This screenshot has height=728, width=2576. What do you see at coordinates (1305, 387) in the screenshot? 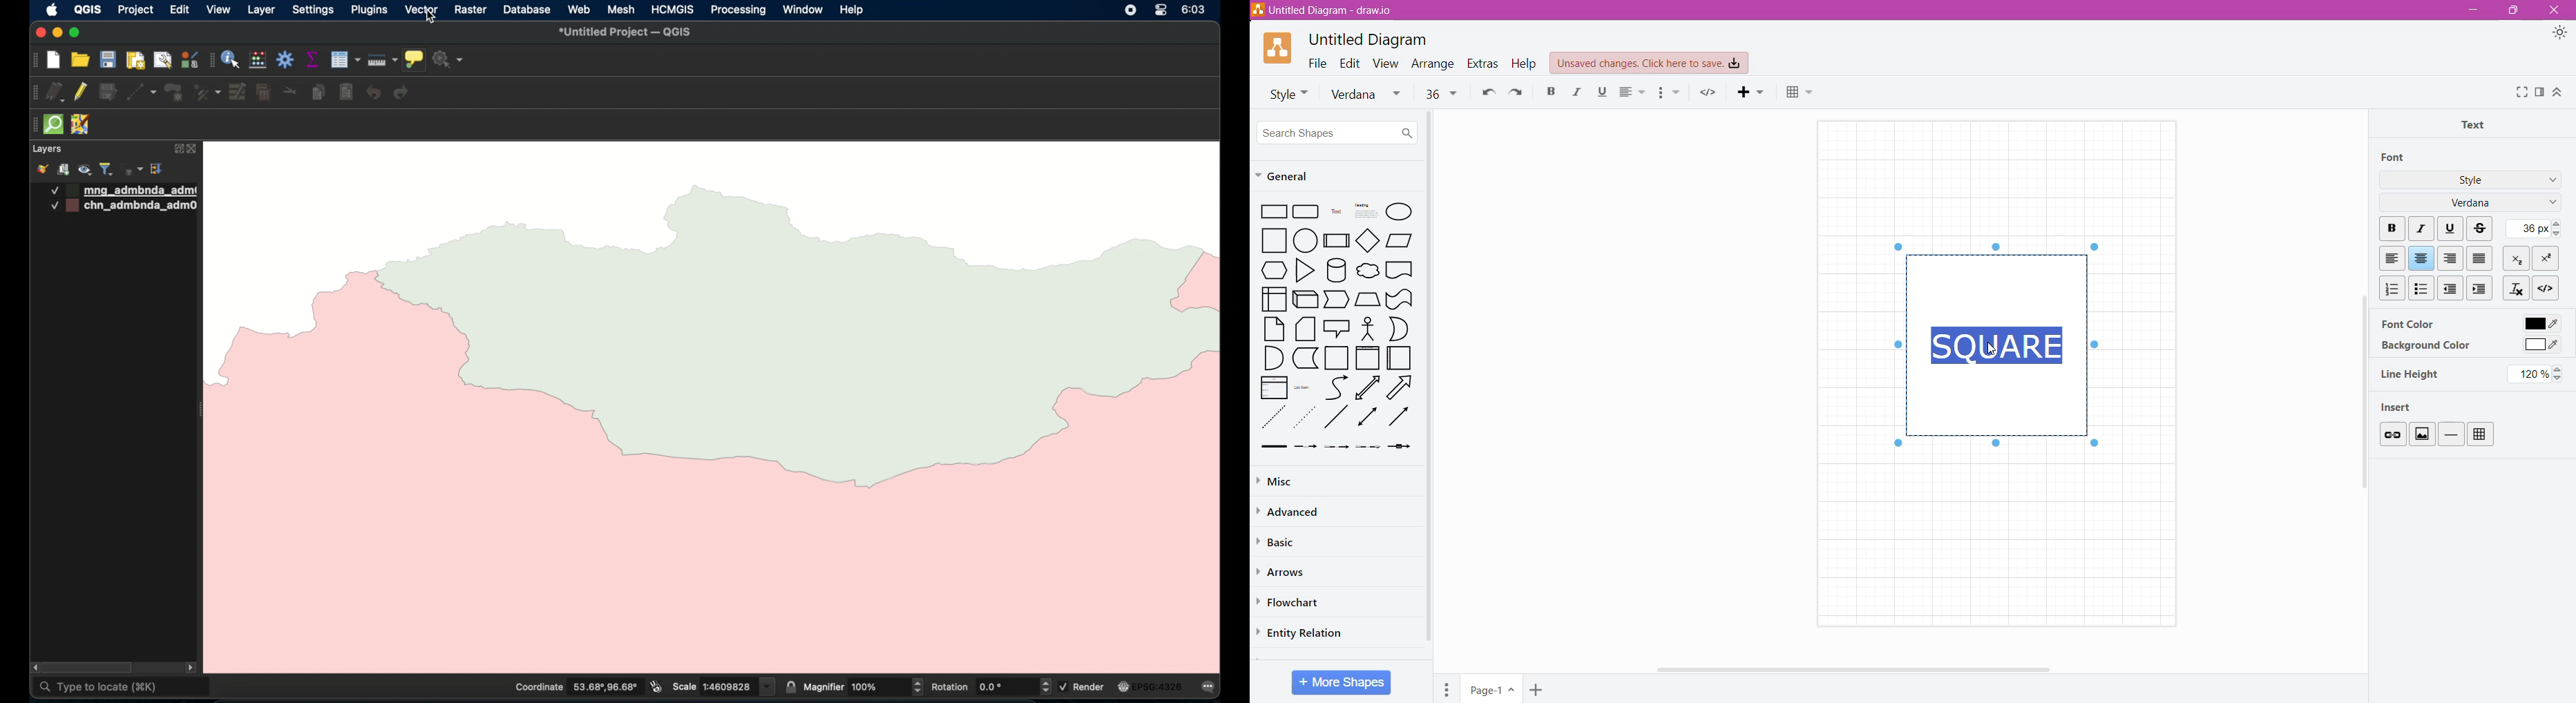
I see `List Item` at bounding box center [1305, 387].